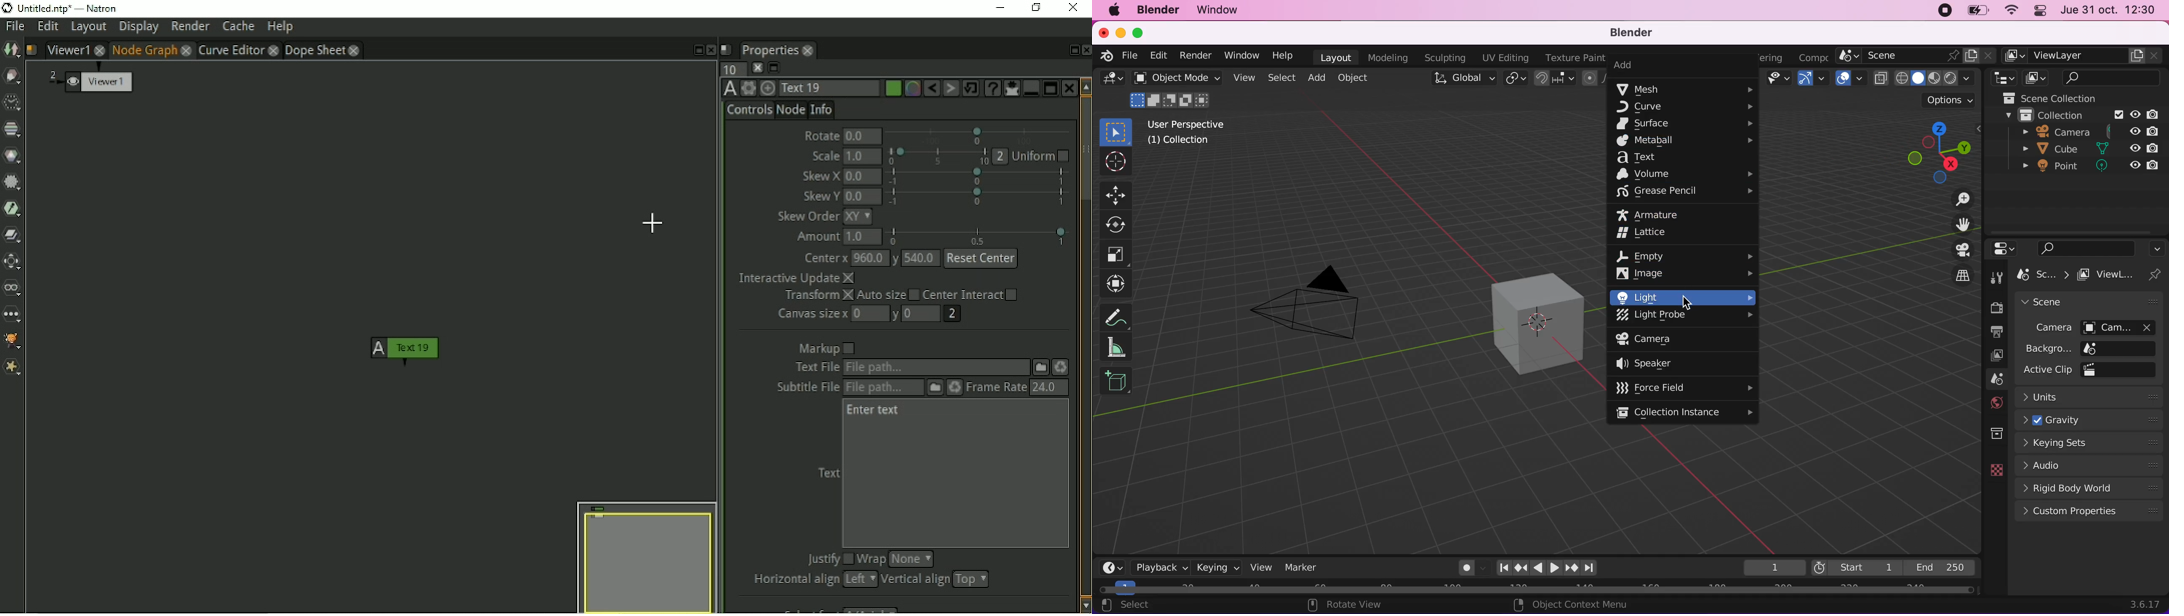 The image size is (2184, 616). I want to click on audio, so click(2086, 467).